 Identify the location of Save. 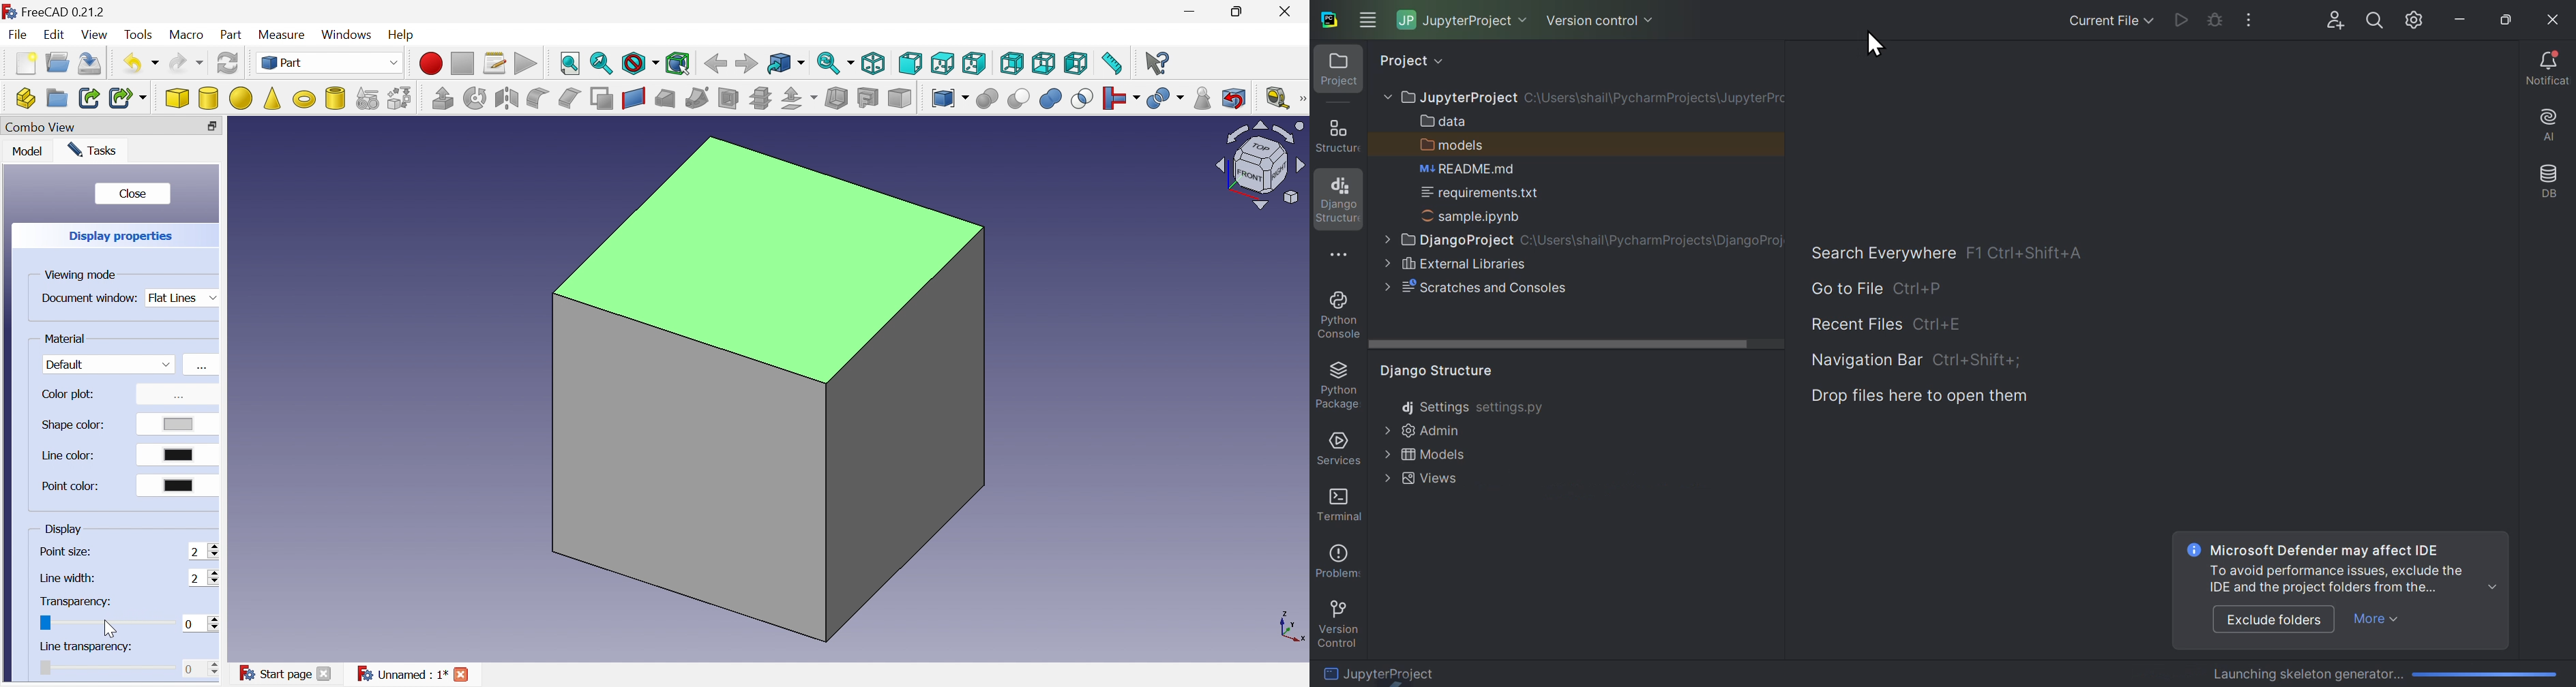
(93, 63).